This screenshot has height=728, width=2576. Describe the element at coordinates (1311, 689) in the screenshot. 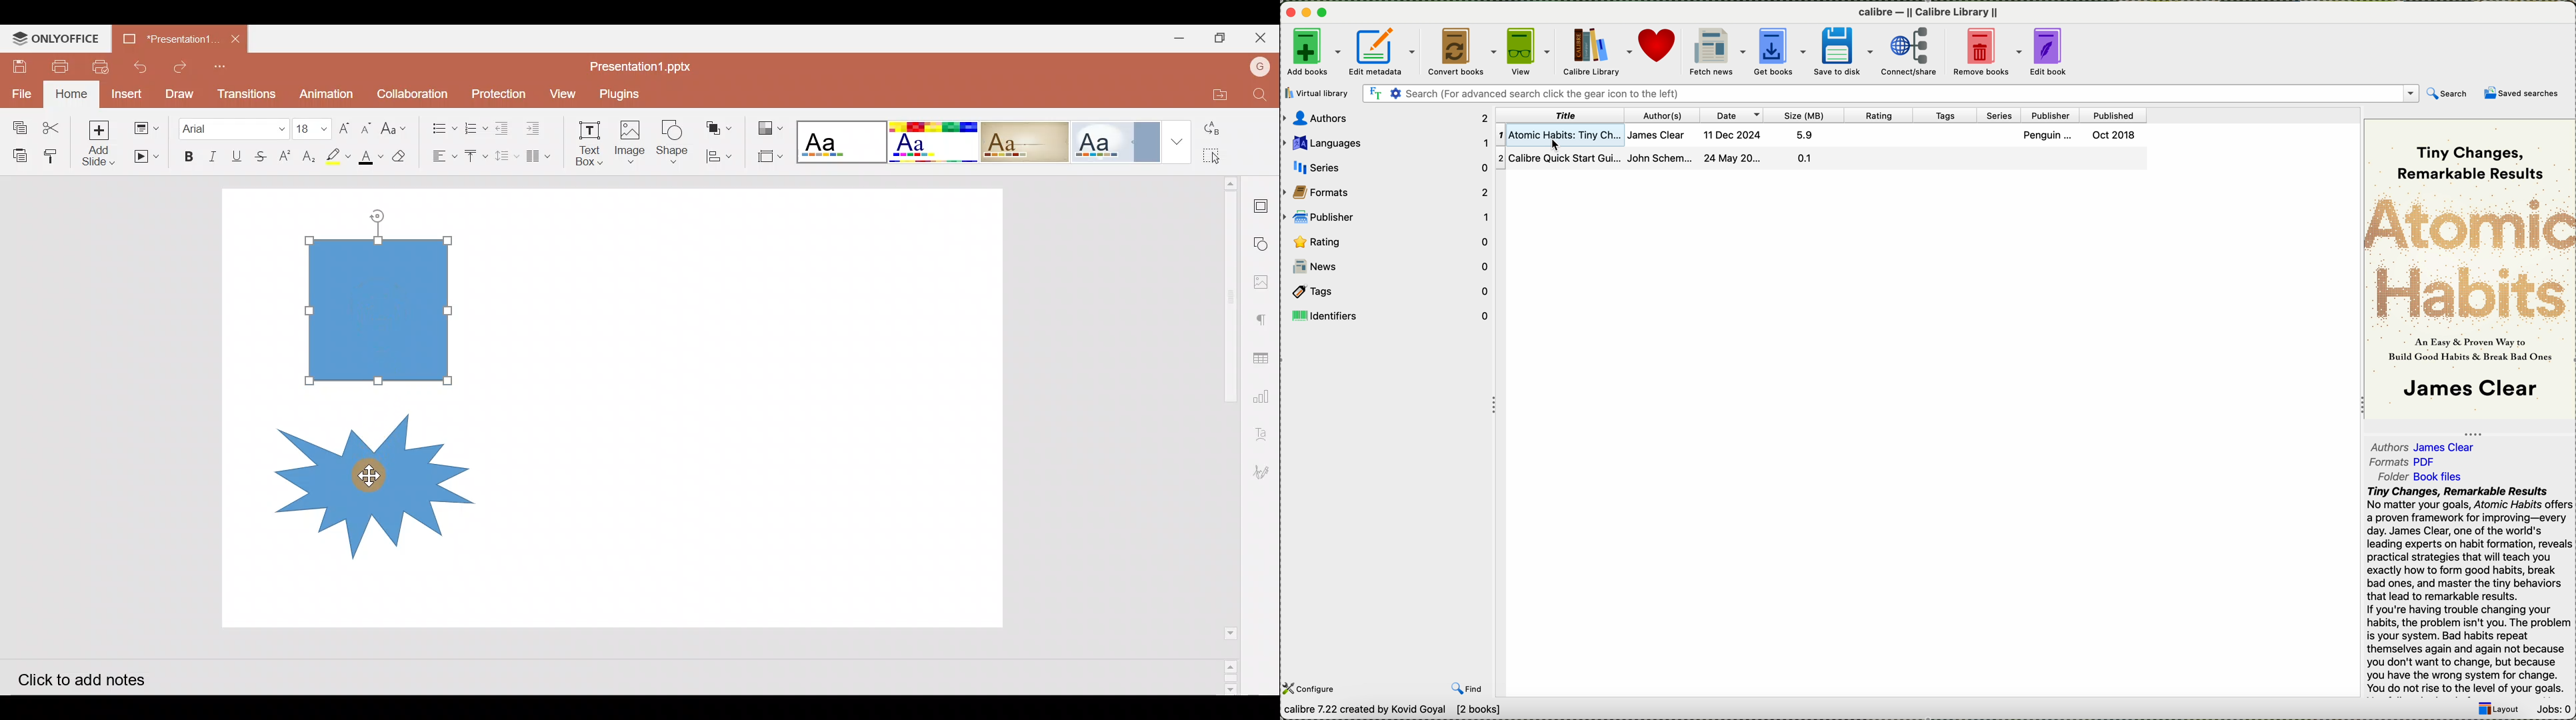

I see `configure` at that location.